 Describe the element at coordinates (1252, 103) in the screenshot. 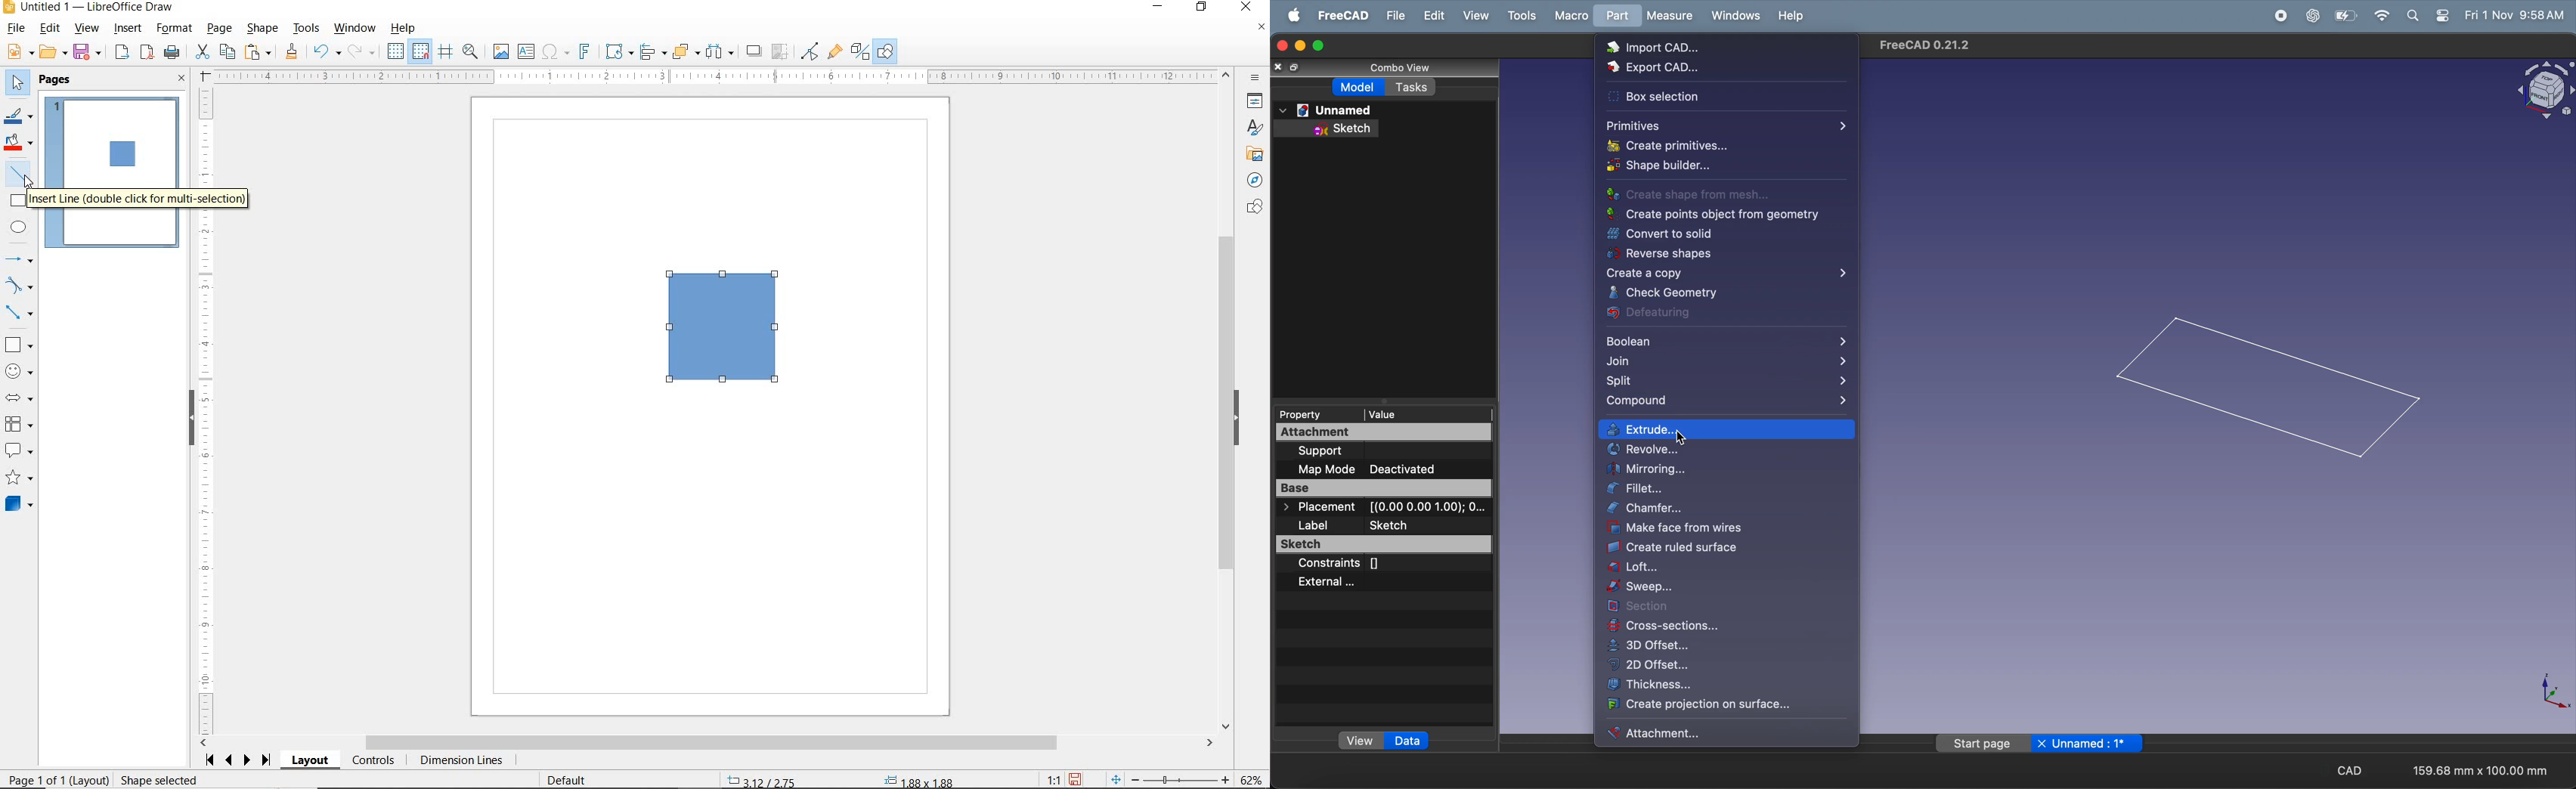

I see `PROPERTIES` at that location.